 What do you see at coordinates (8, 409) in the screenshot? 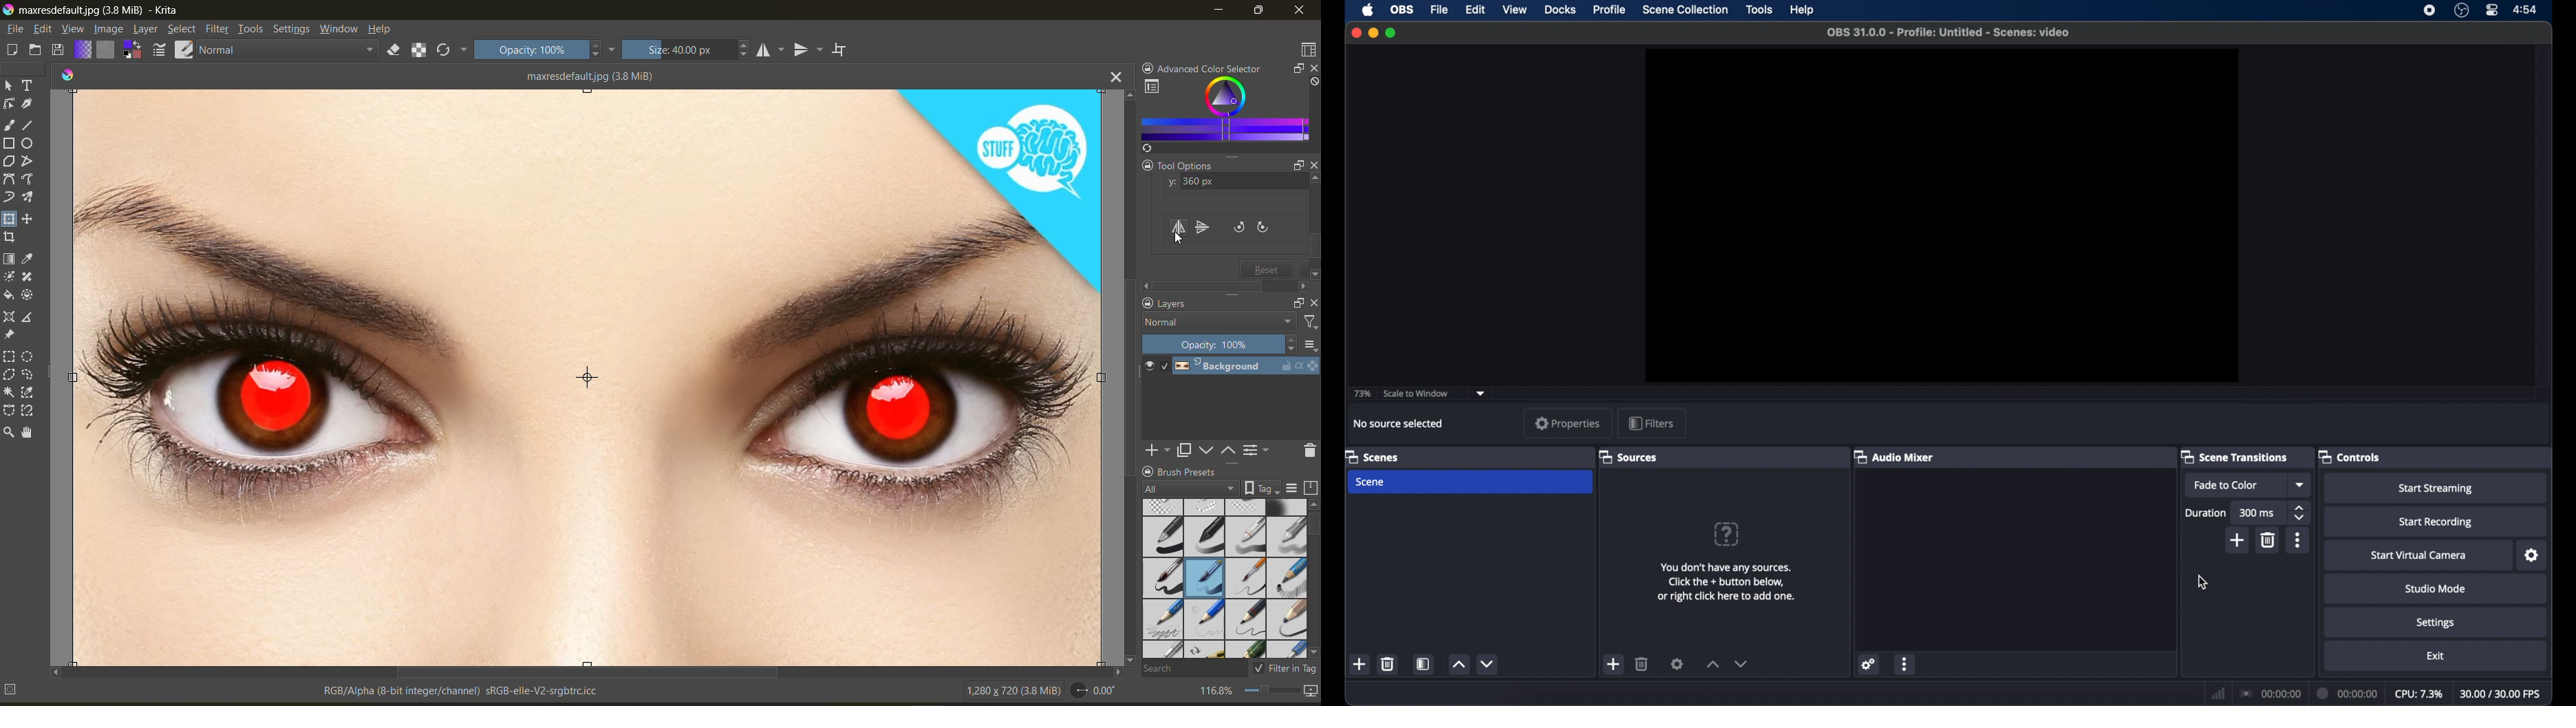
I see `tool` at bounding box center [8, 409].